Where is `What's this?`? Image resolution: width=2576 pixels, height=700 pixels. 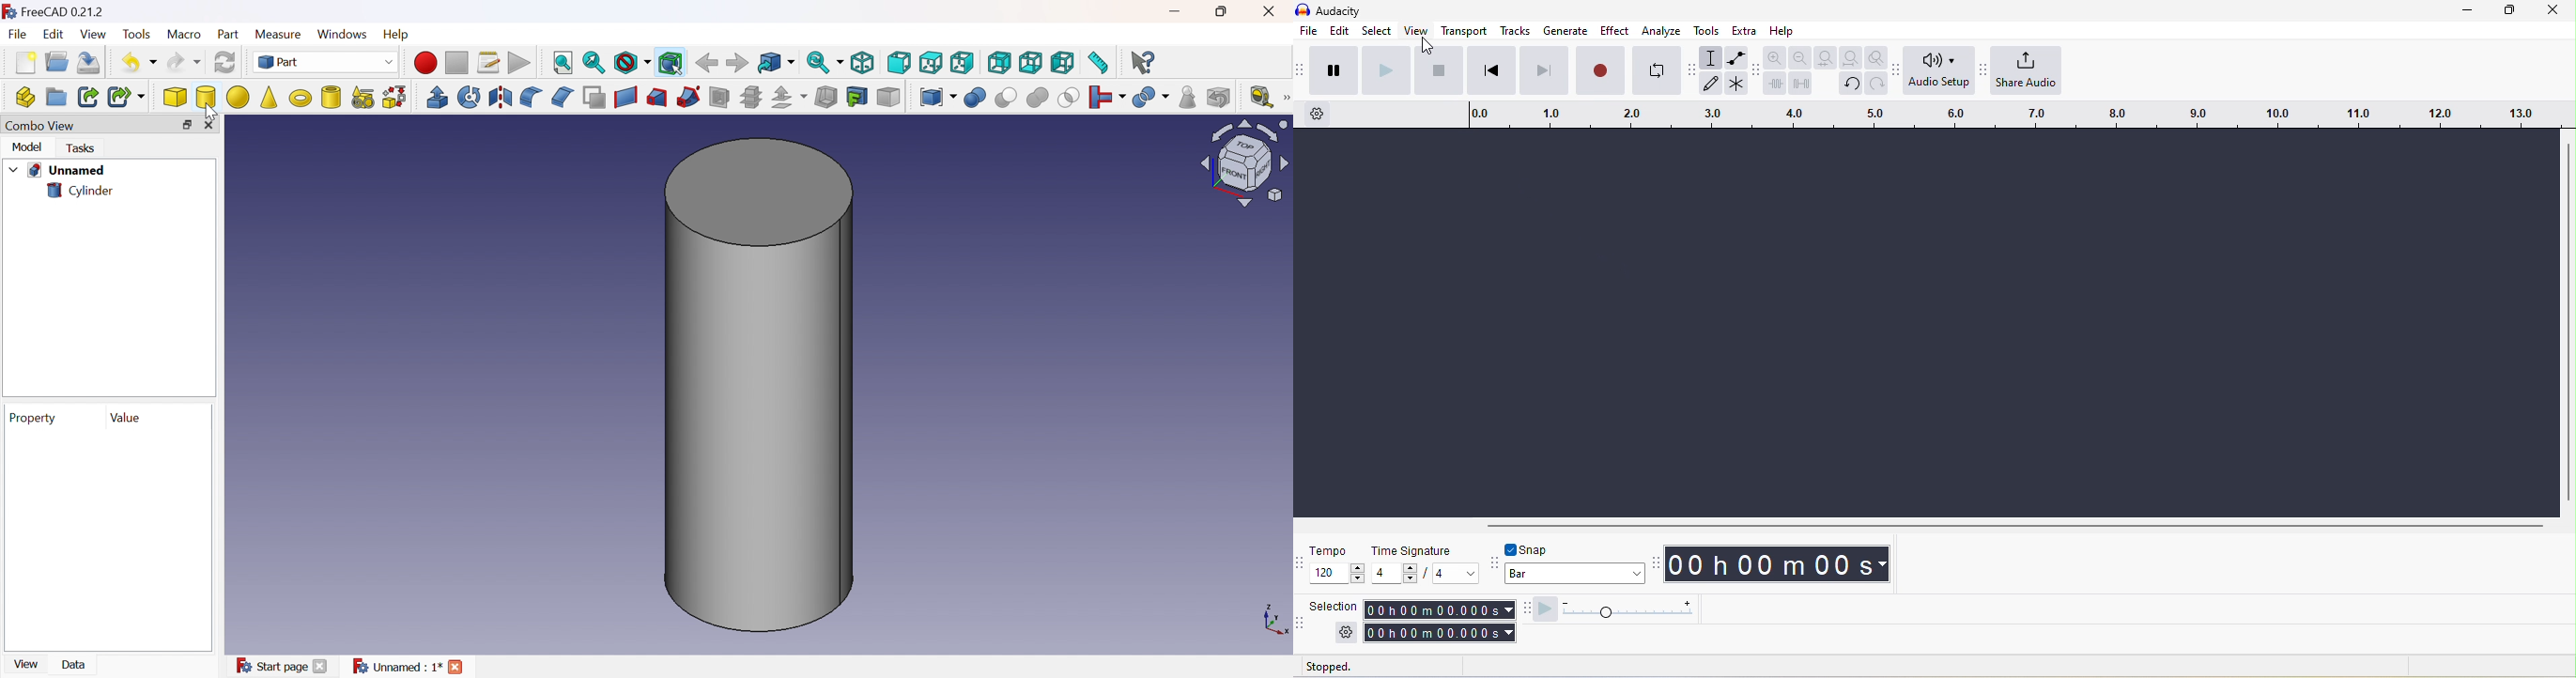
What's this? is located at coordinates (1144, 61).